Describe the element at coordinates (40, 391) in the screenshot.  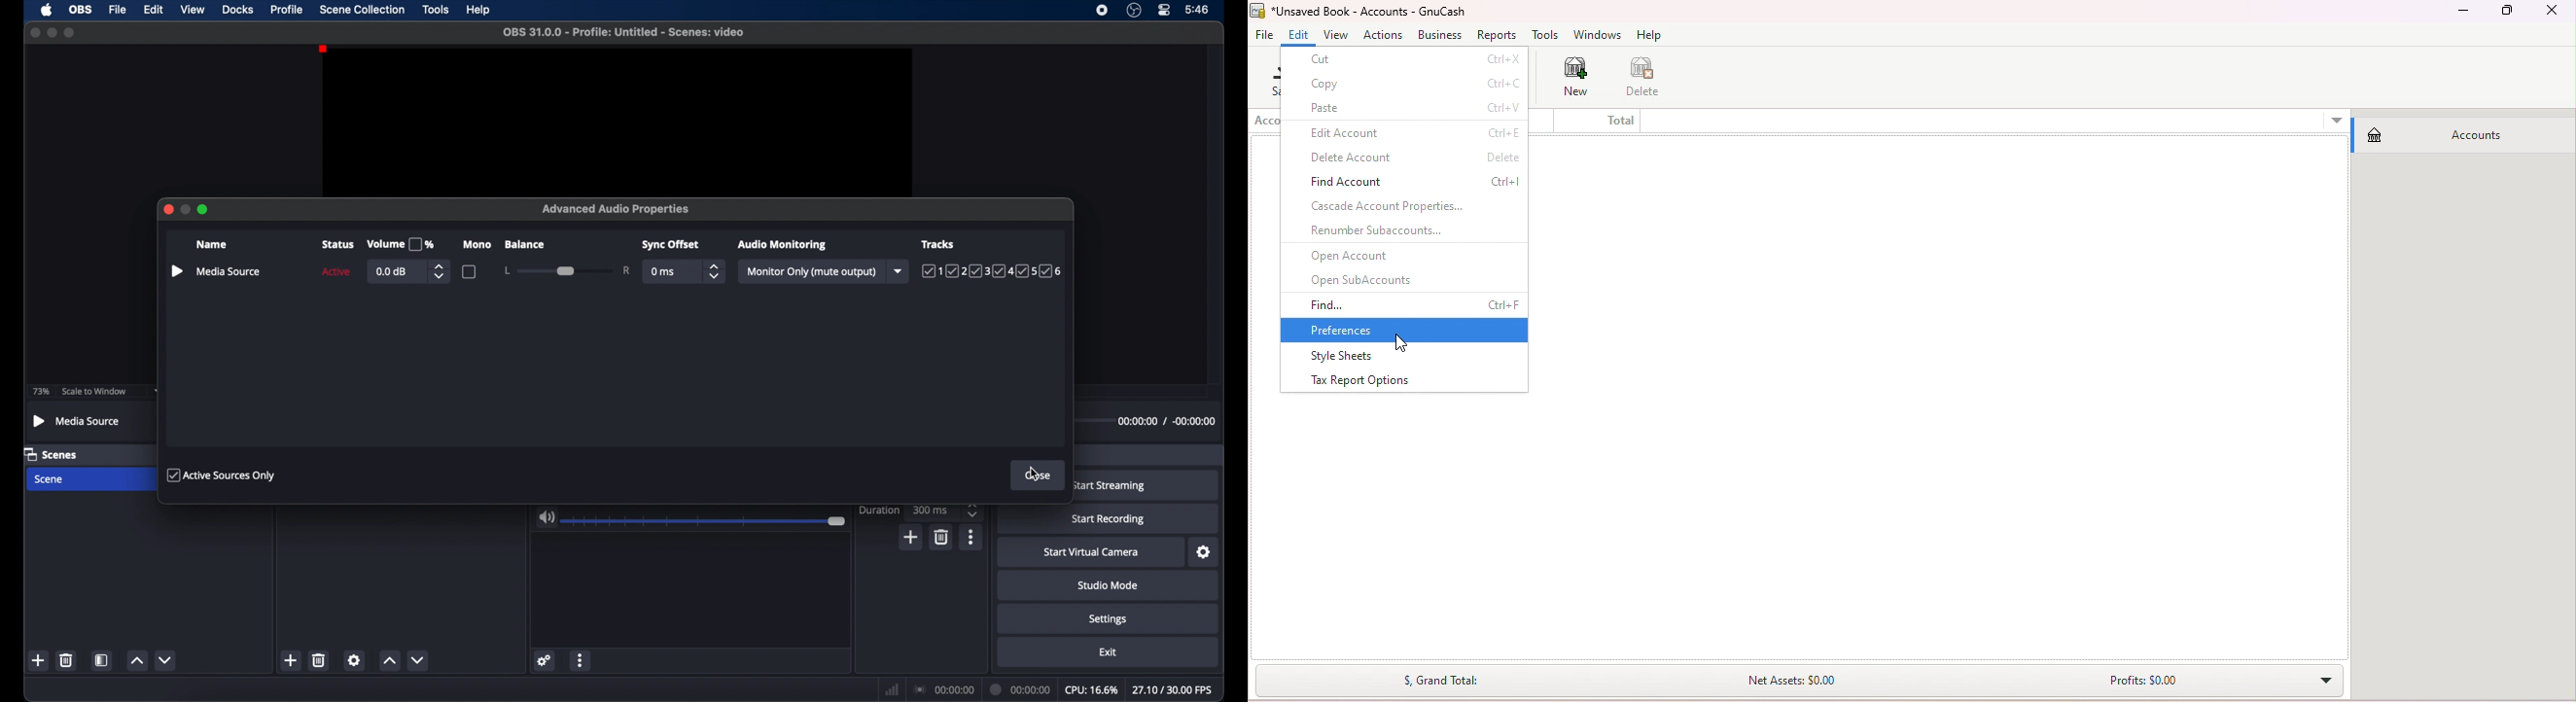
I see `73%` at that location.